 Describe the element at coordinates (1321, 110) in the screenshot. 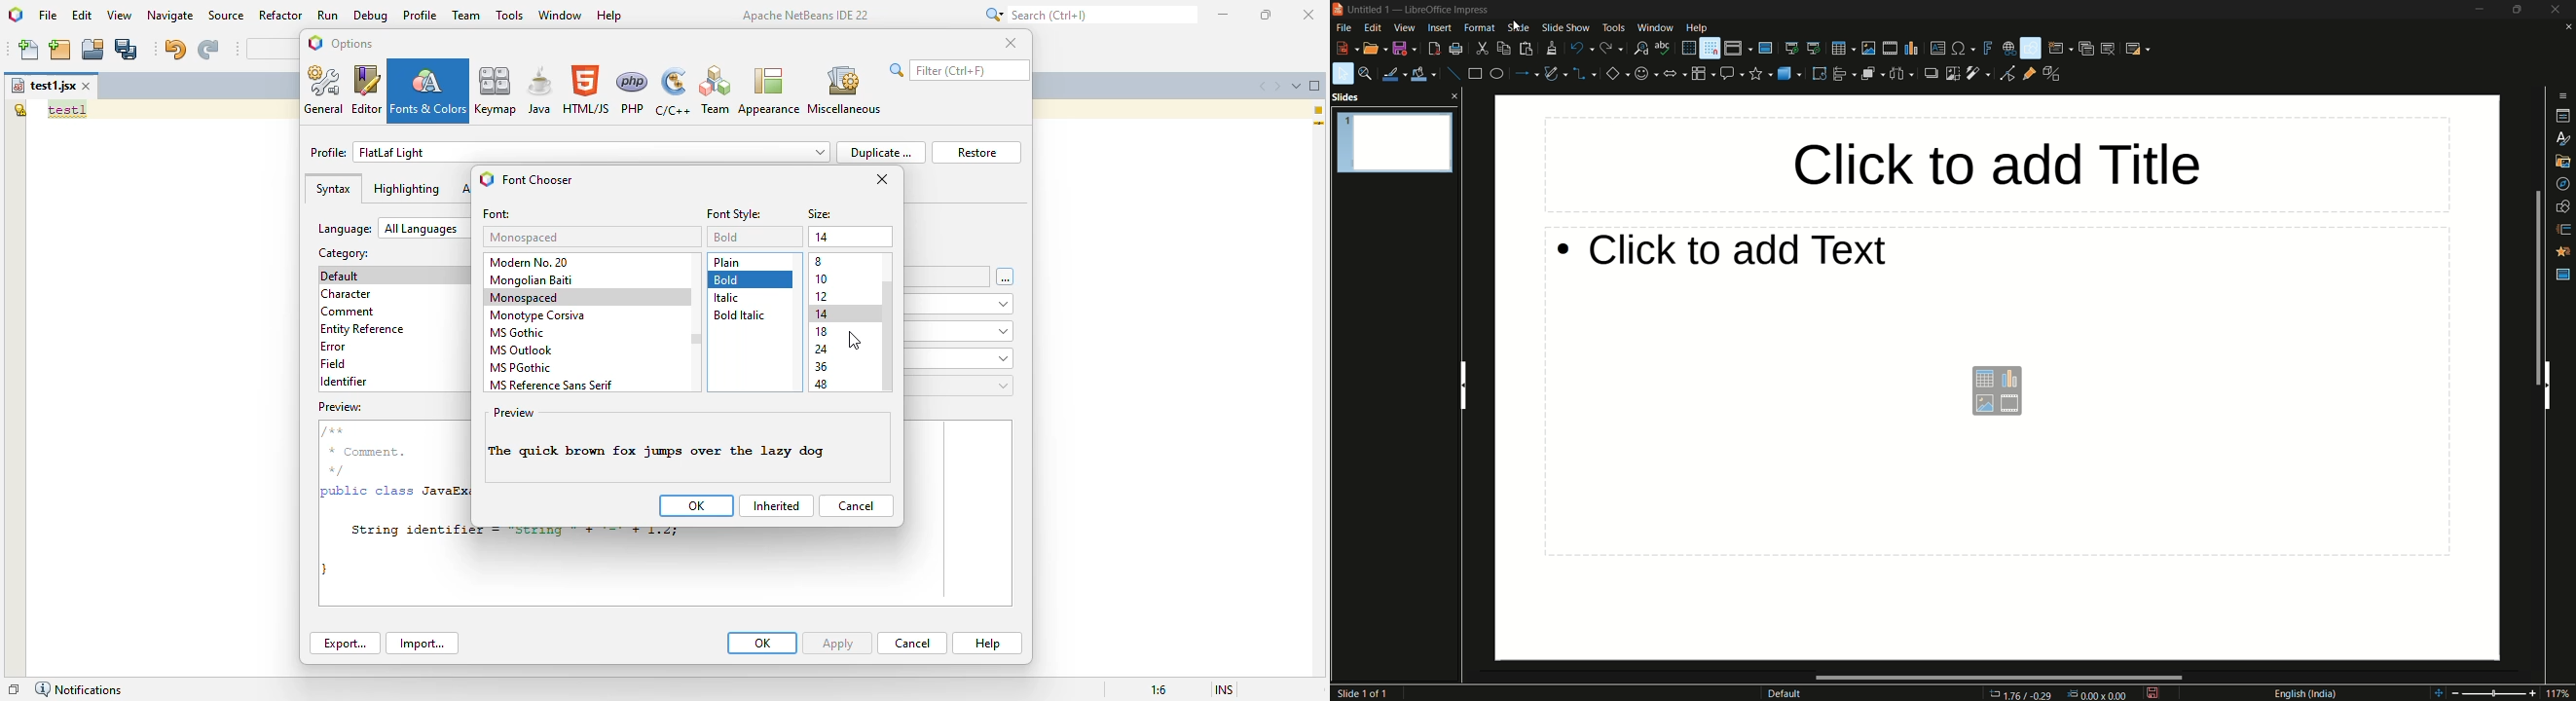

I see `1 warning` at that location.